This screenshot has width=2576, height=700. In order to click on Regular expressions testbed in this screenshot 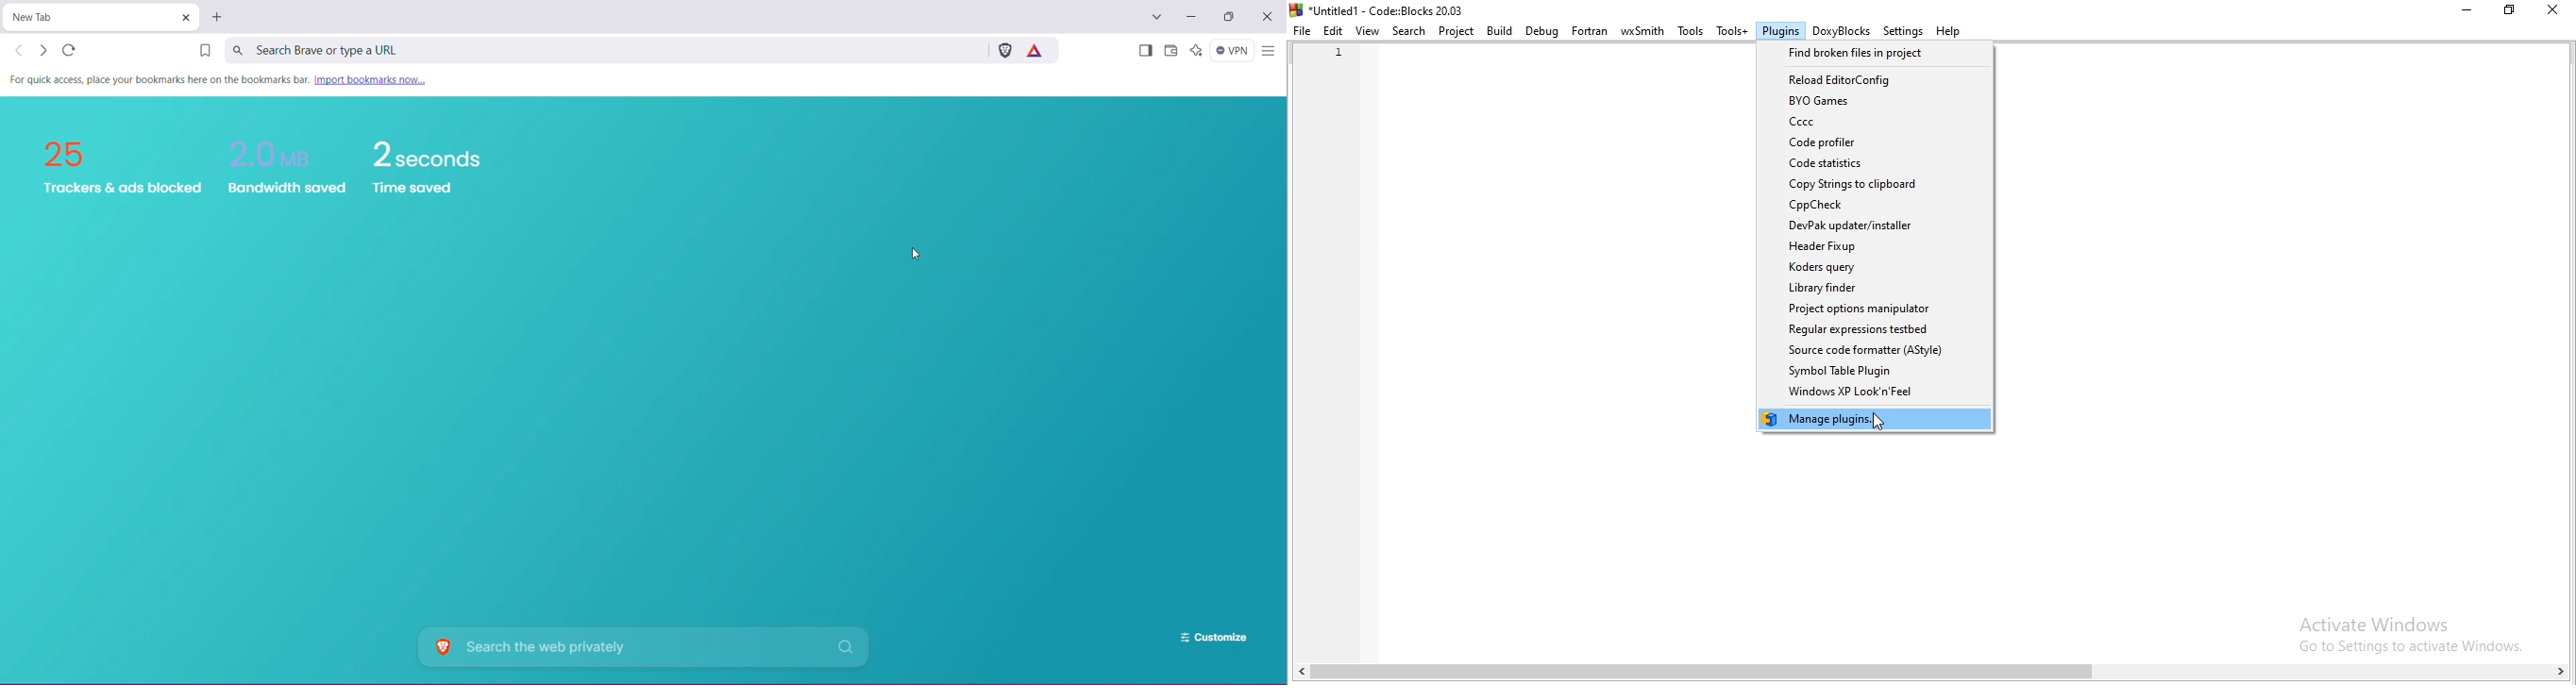, I will do `click(1874, 330)`.